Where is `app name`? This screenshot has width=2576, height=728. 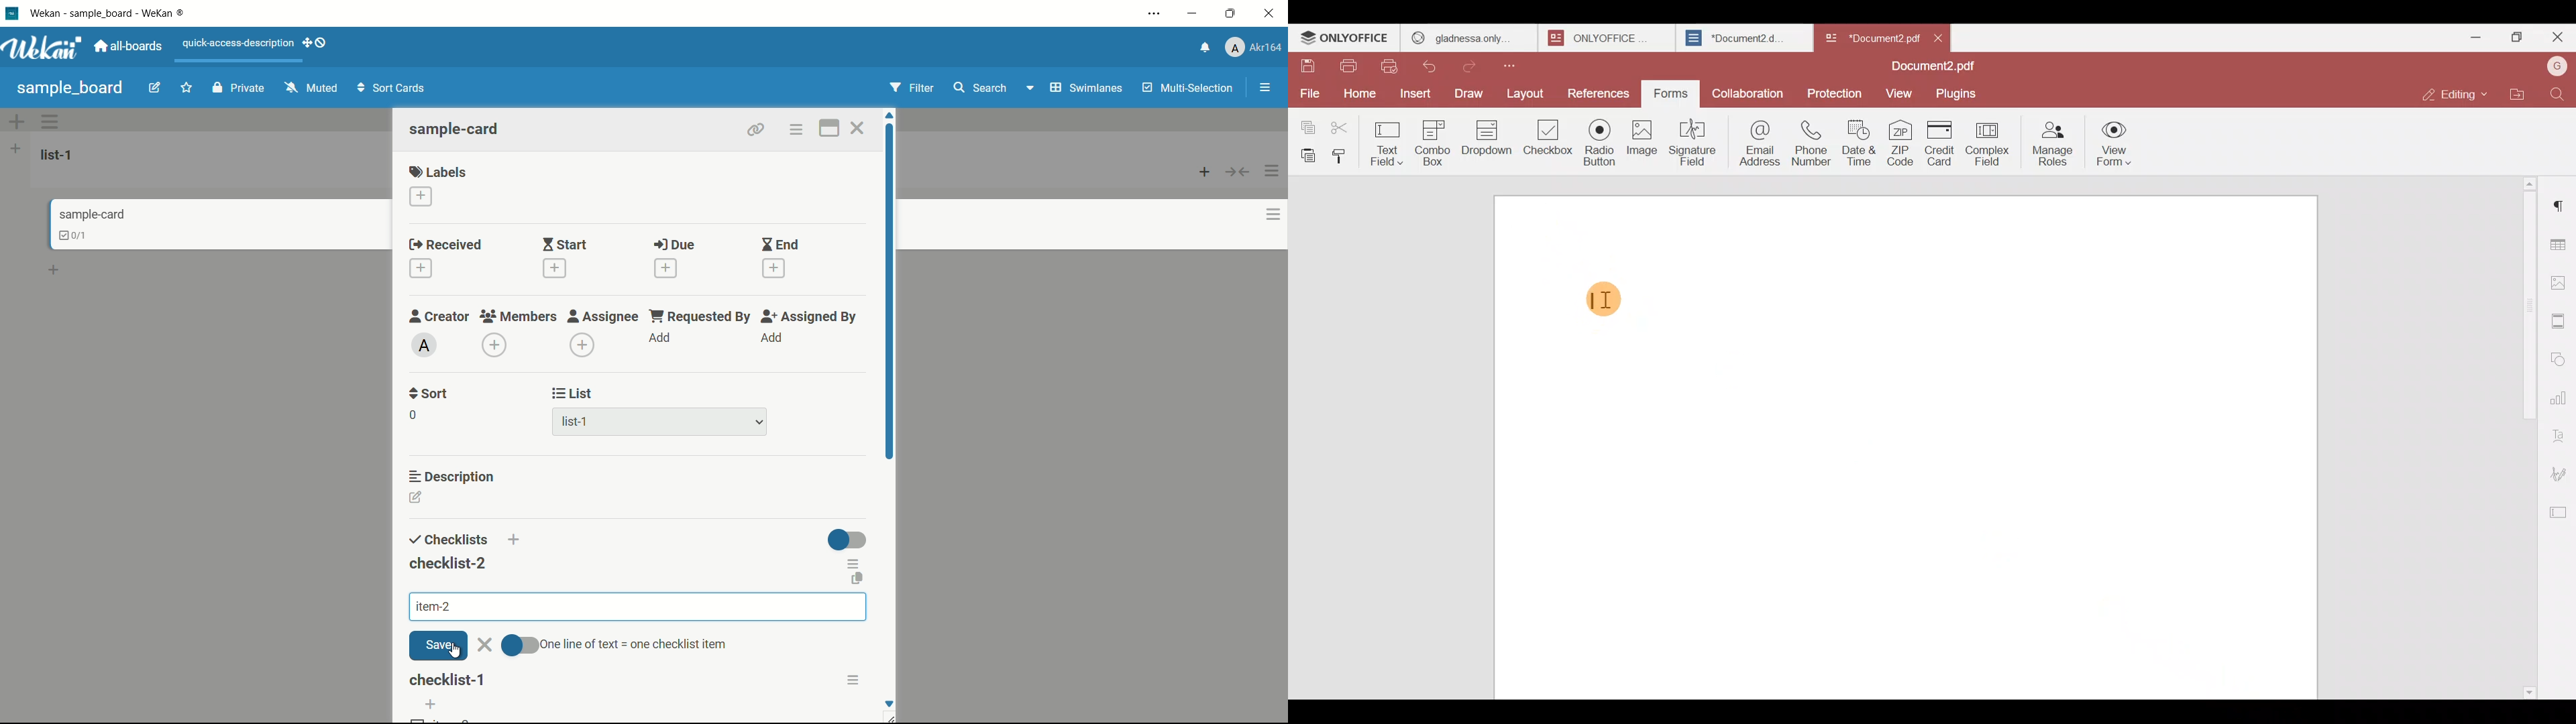 app name is located at coordinates (109, 13).